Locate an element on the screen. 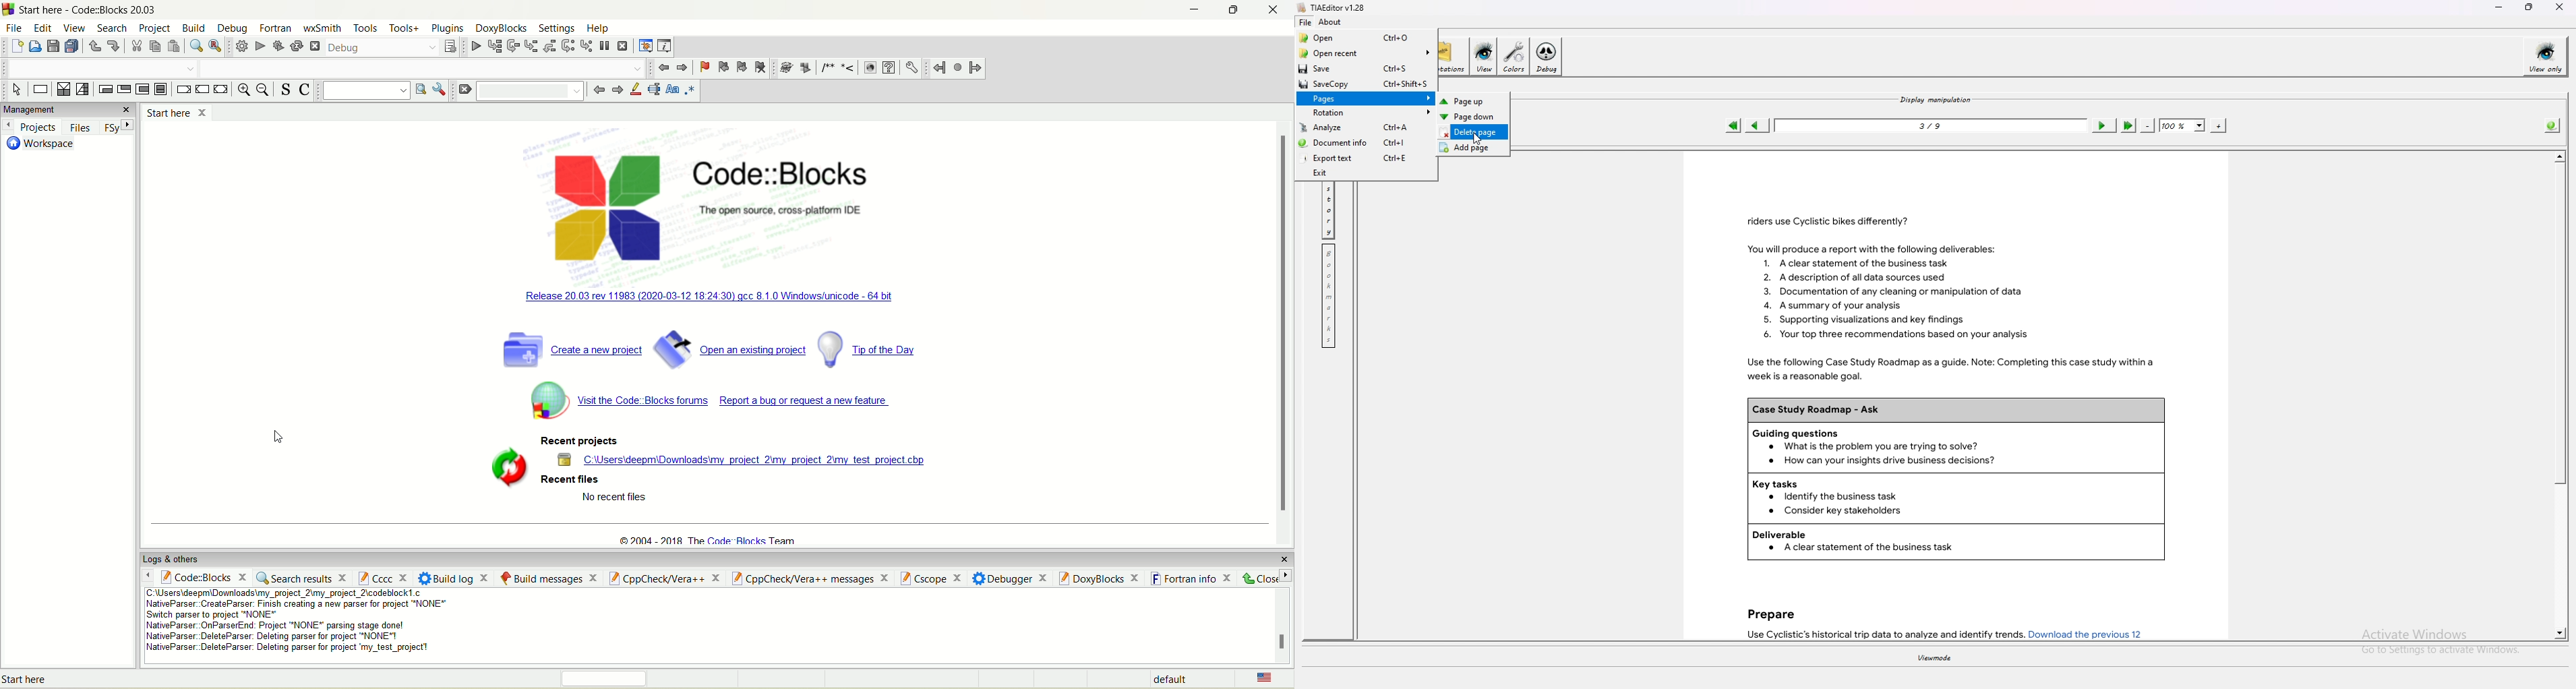 Image resolution: width=2576 pixels, height=700 pixels. workspace is located at coordinates (40, 144).